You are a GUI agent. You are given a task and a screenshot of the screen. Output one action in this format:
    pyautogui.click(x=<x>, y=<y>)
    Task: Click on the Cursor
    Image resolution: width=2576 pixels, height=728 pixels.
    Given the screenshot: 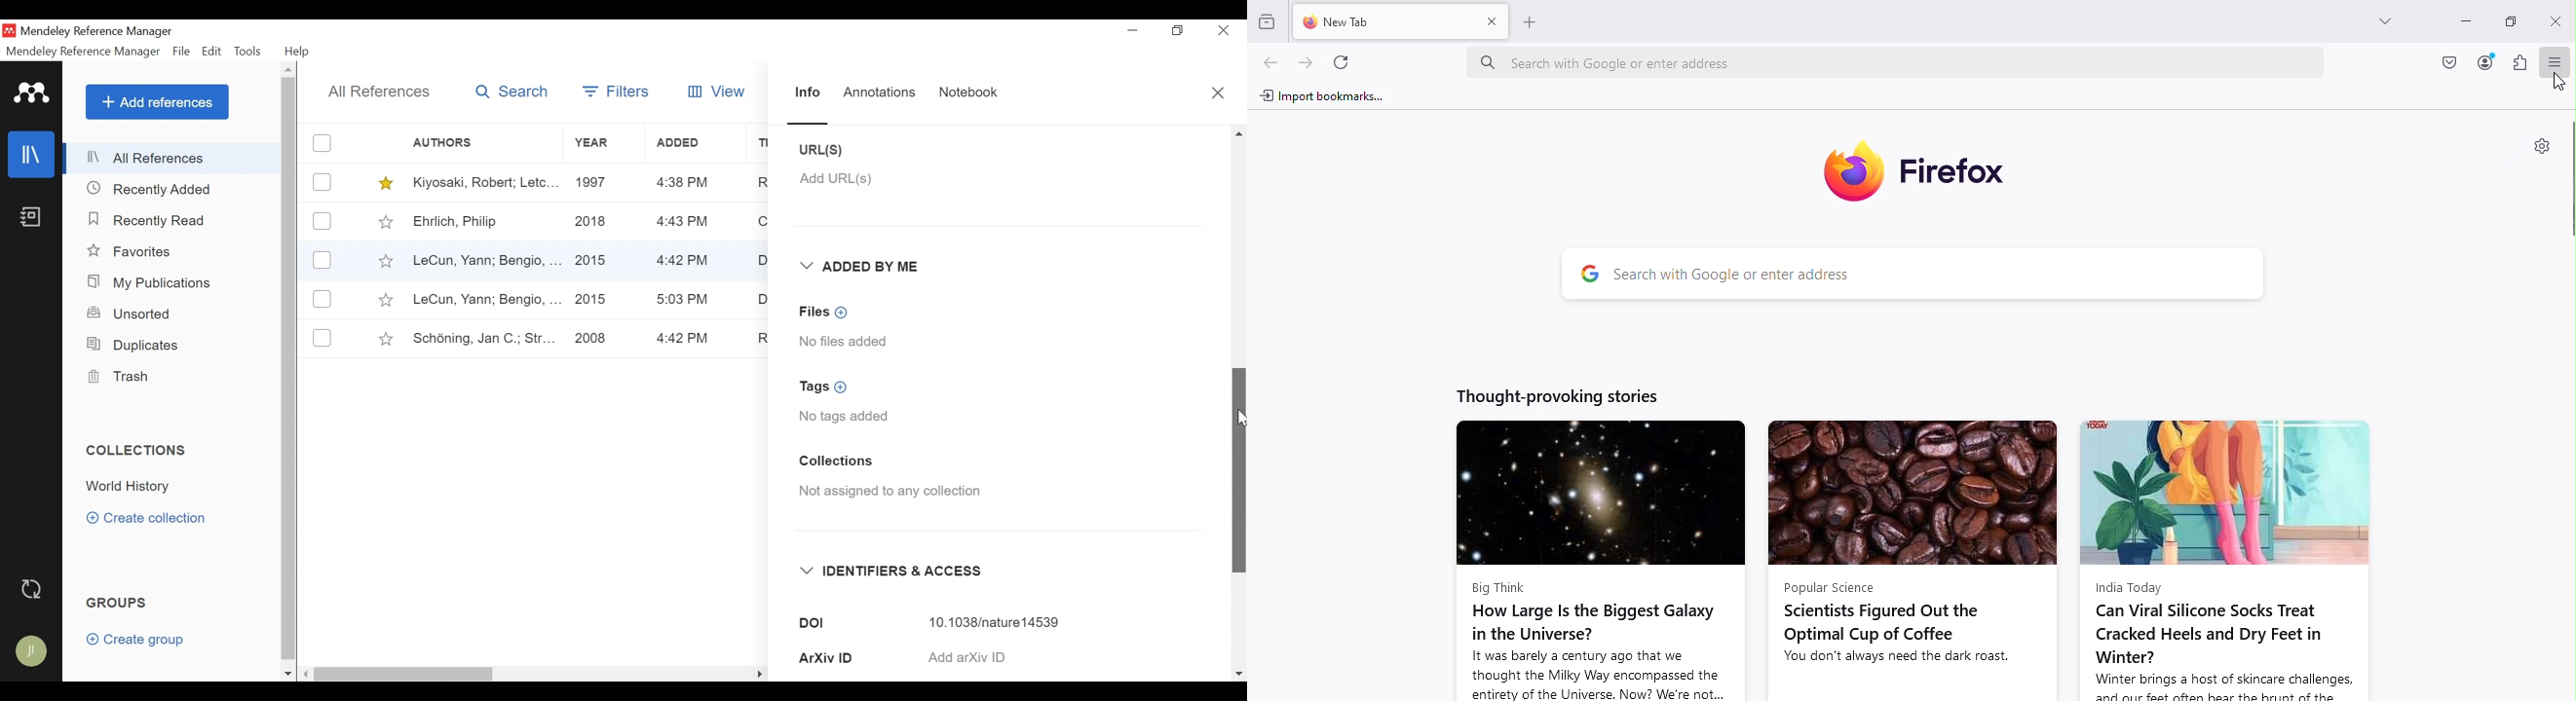 What is the action you would take?
    pyautogui.click(x=1239, y=420)
    